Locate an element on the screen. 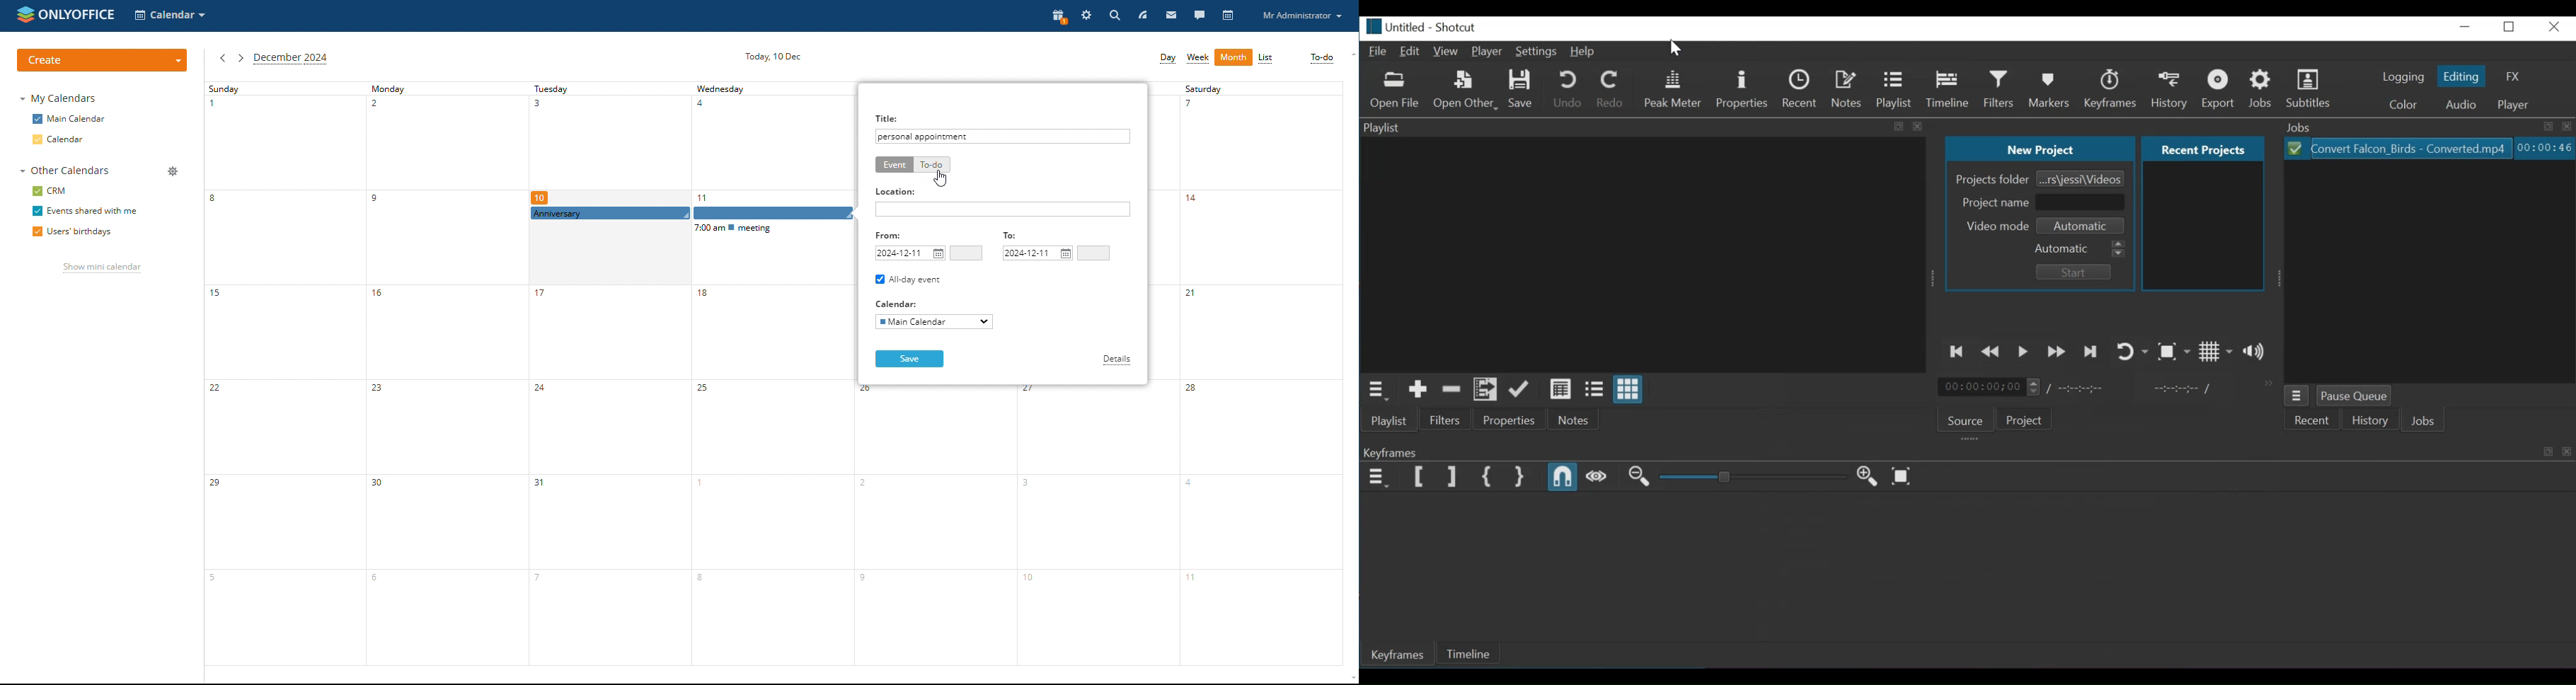 This screenshot has width=2576, height=700. my calendars is located at coordinates (57, 98).